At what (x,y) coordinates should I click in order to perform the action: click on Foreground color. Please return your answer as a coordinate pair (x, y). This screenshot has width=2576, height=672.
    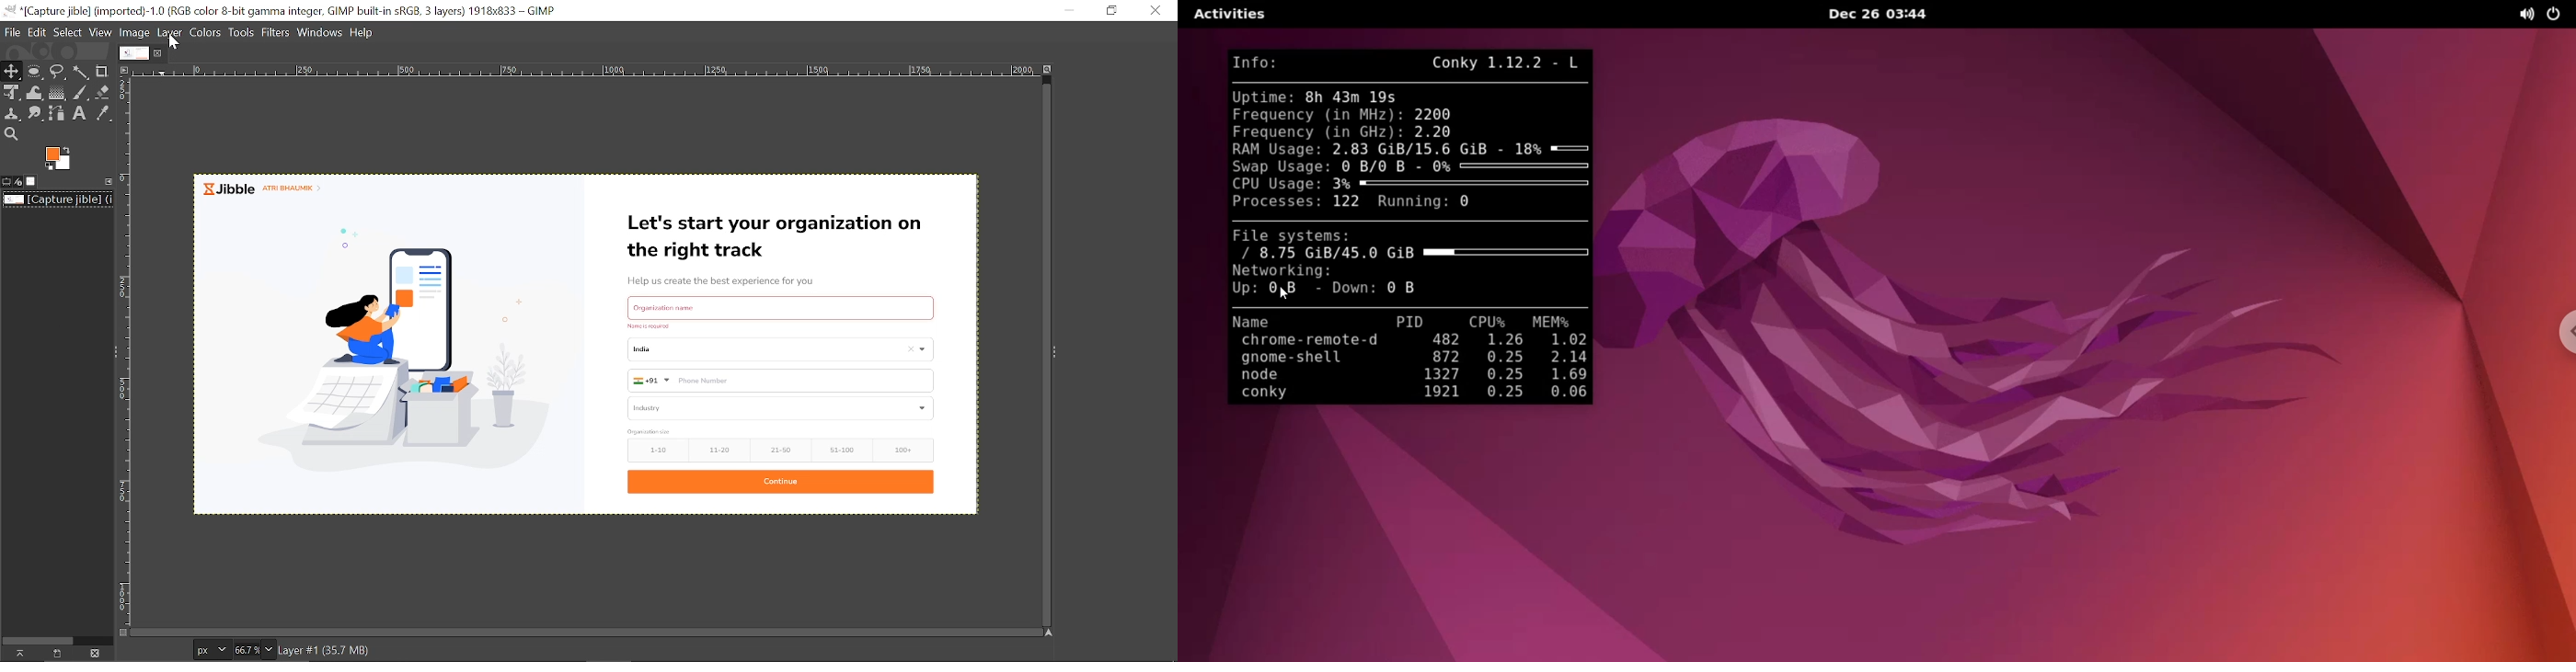
    Looking at the image, I should click on (59, 159).